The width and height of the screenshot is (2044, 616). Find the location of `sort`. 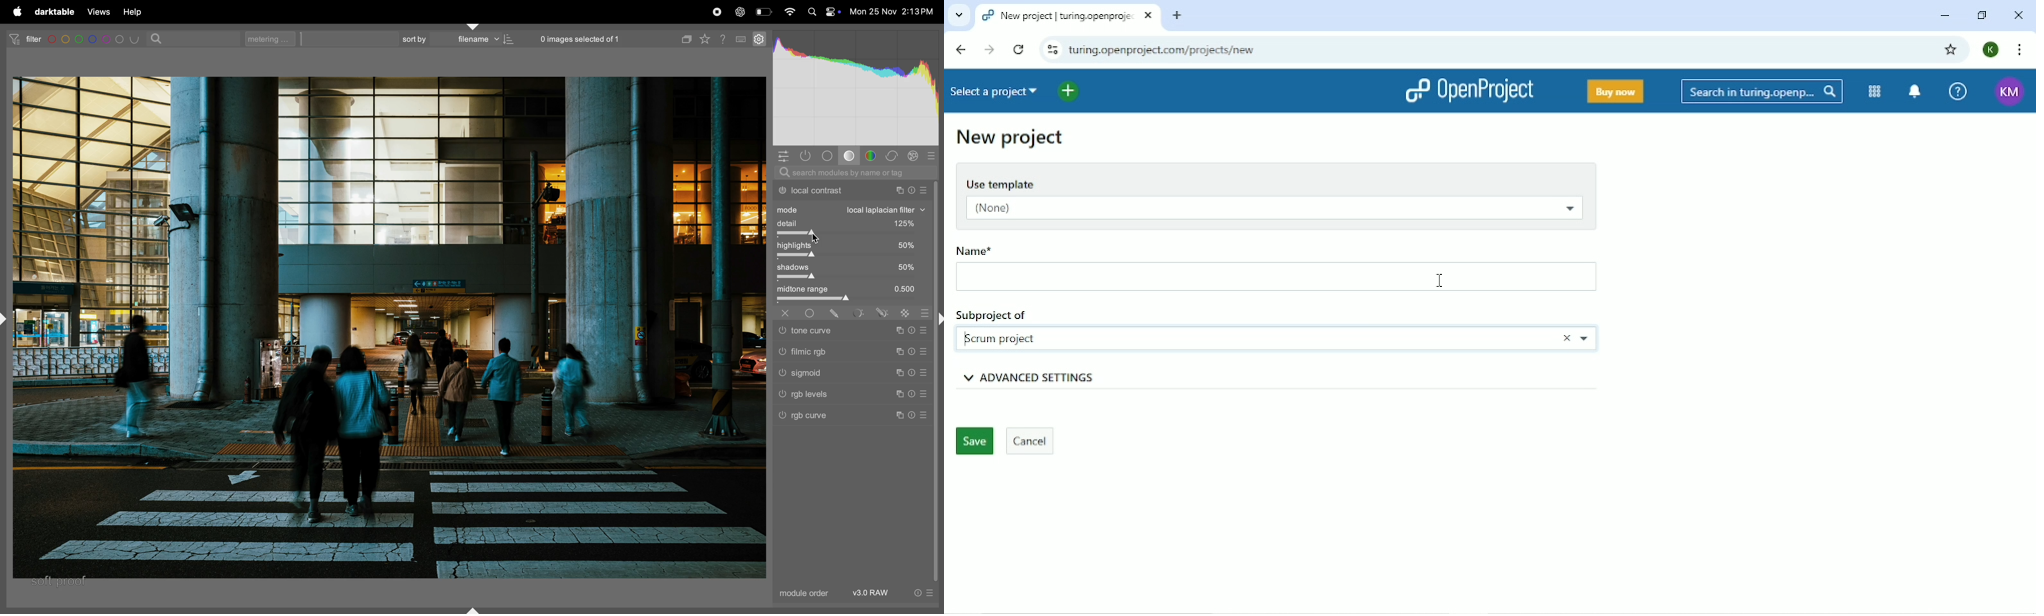

sort is located at coordinates (412, 39).